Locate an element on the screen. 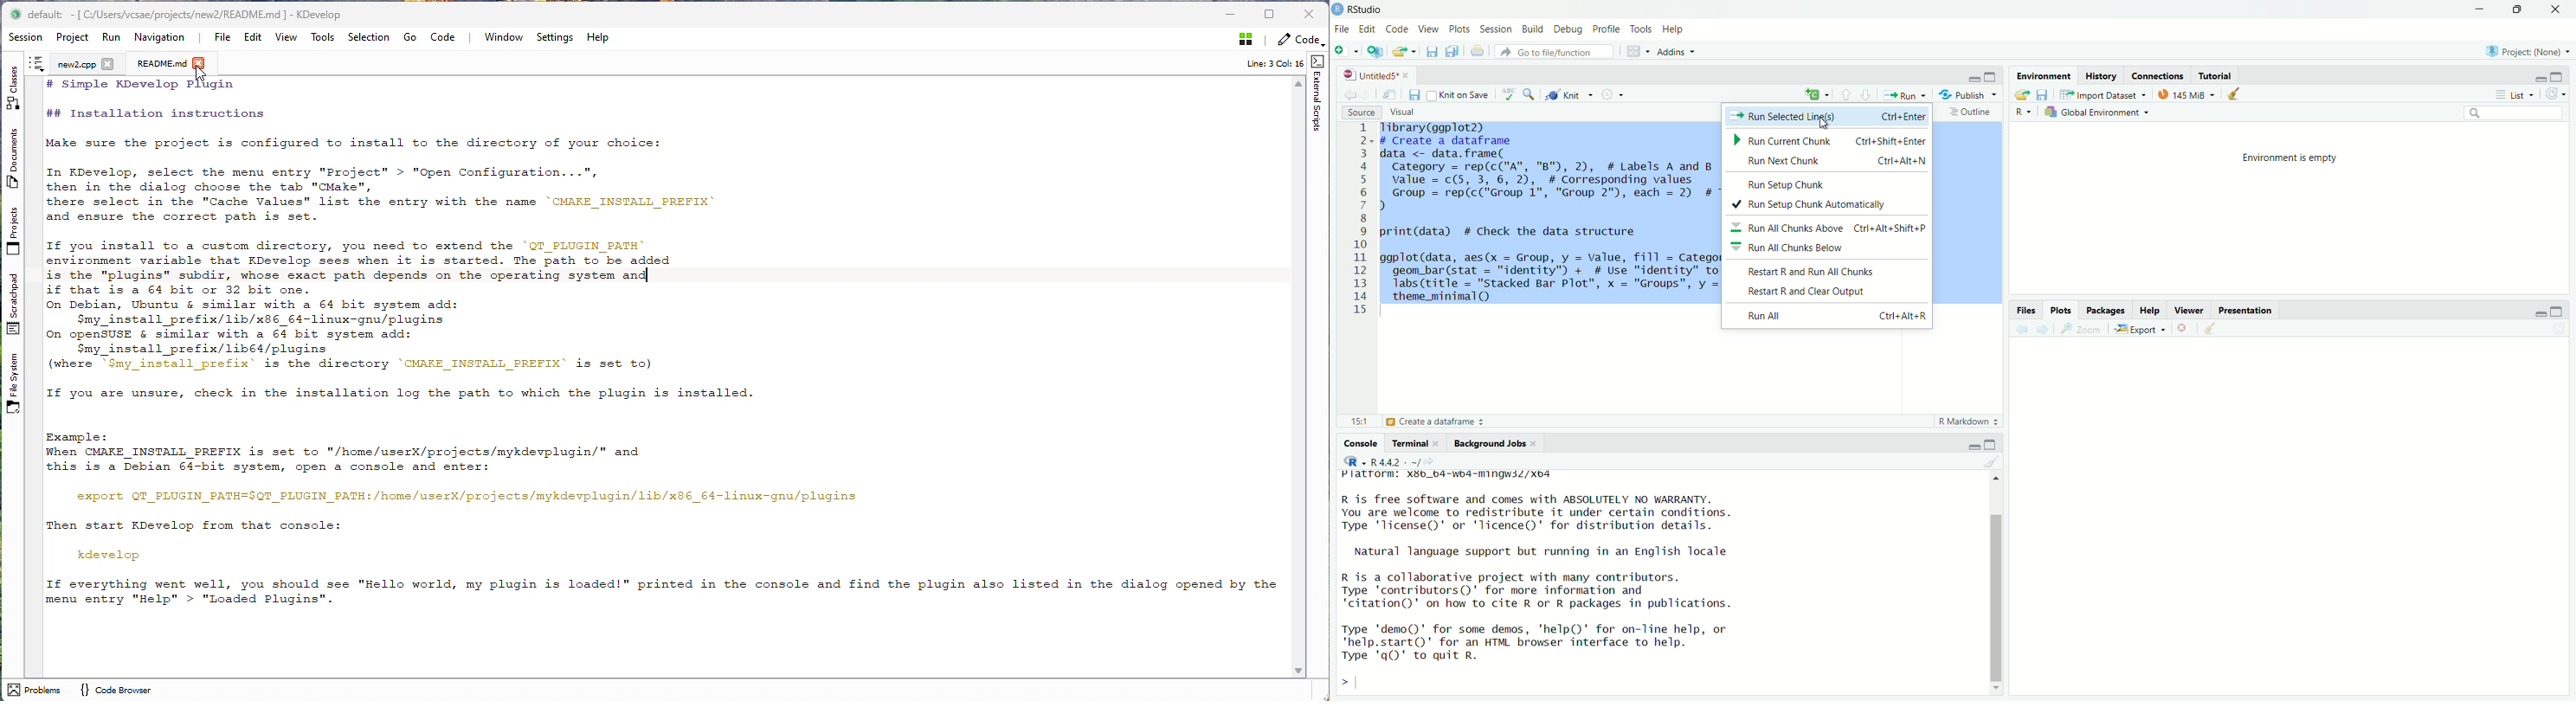  Maximize is located at coordinates (1269, 15).